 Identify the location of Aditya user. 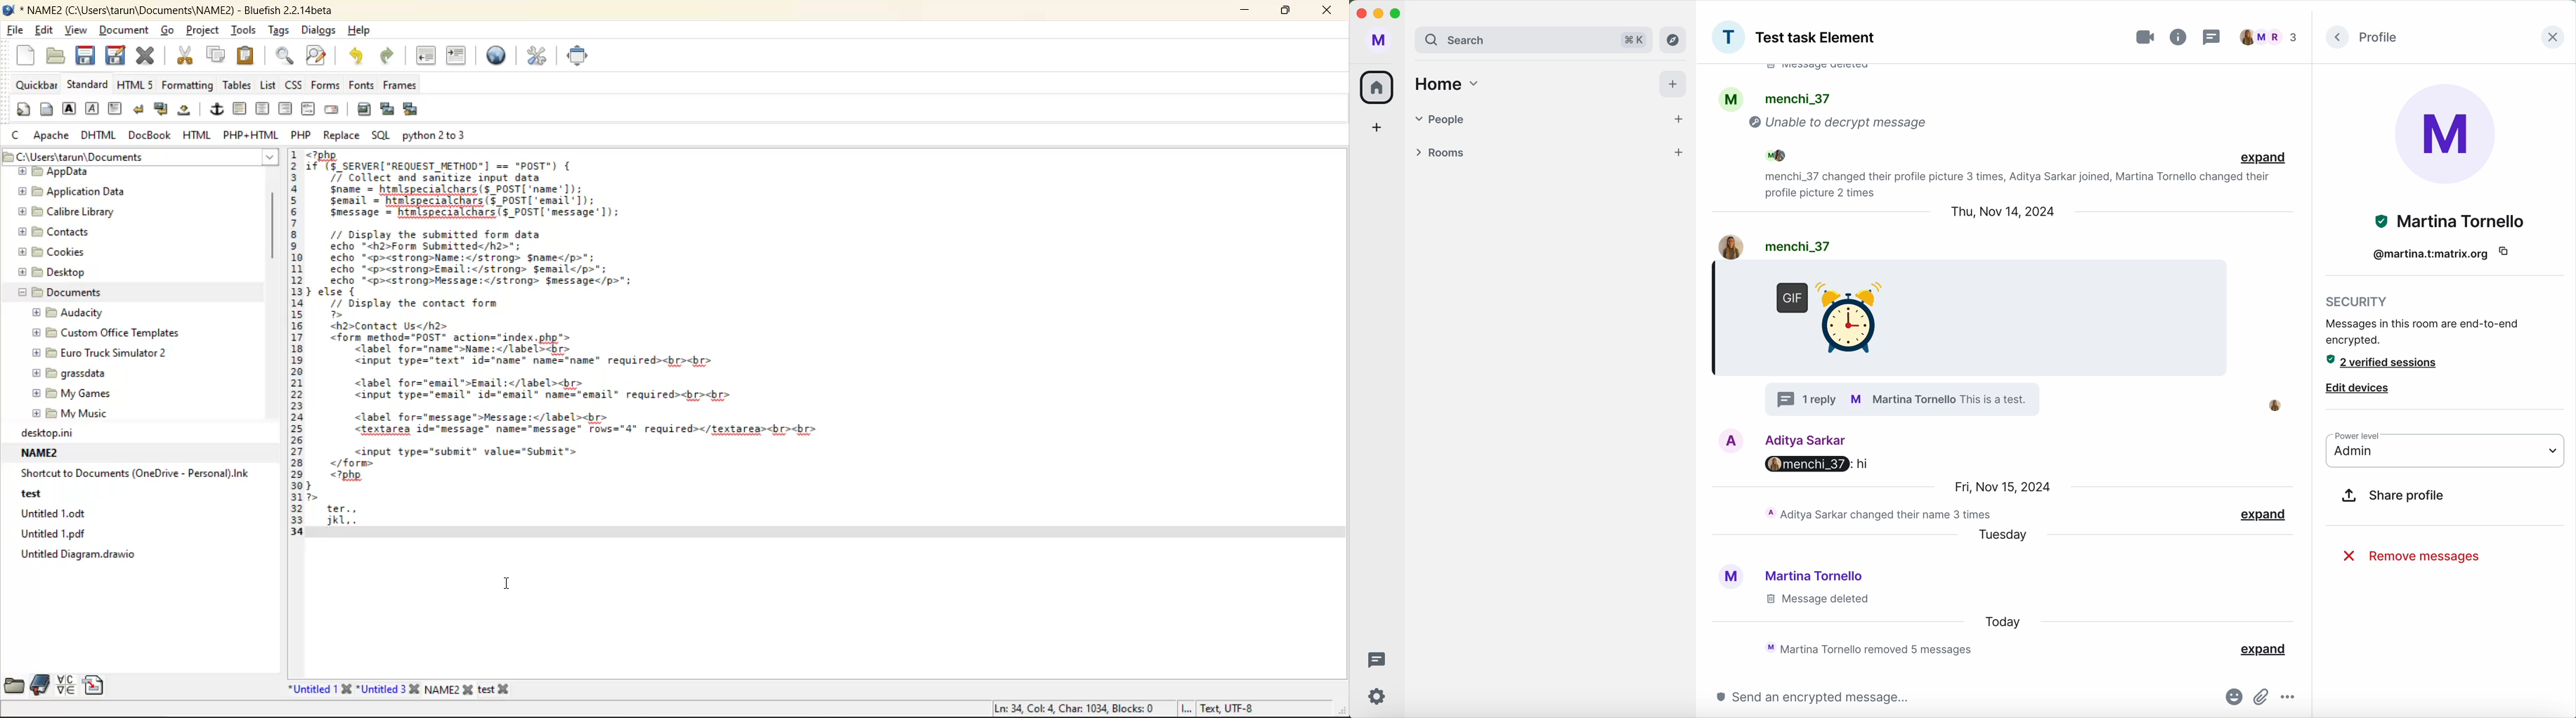
(1808, 439).